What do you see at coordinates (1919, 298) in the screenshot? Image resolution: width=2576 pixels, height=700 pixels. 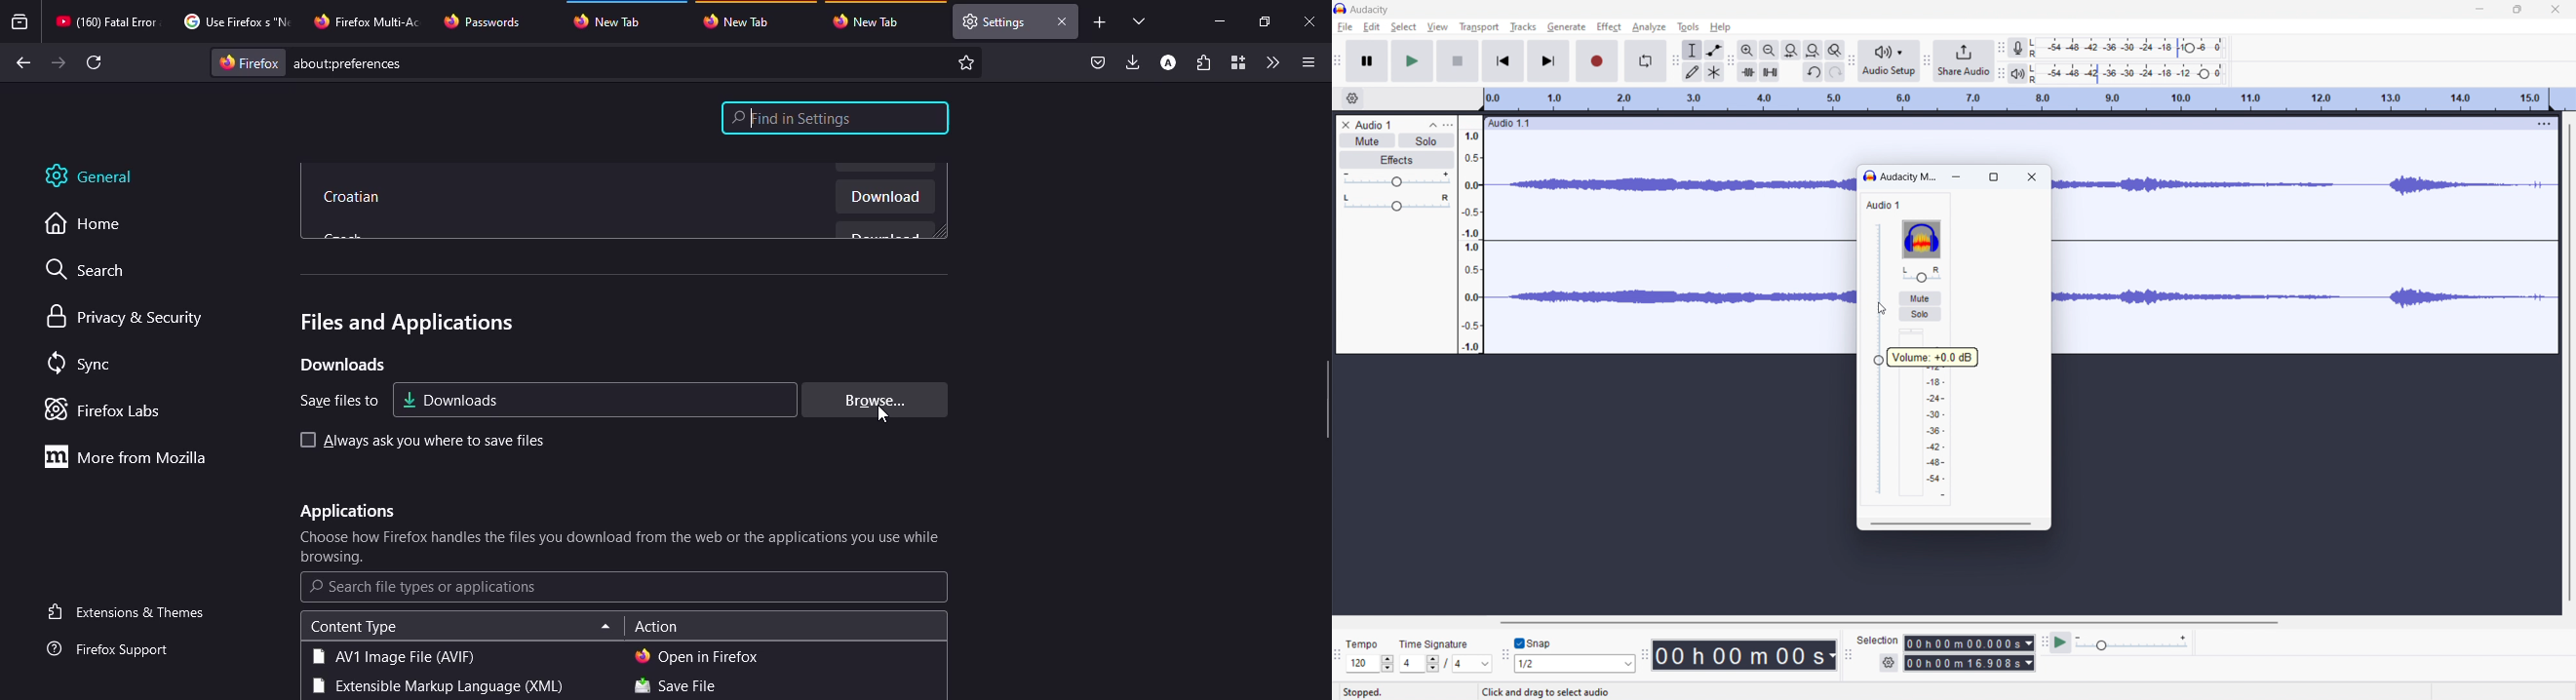 I see `mute` at bounding box center [1919, 298].